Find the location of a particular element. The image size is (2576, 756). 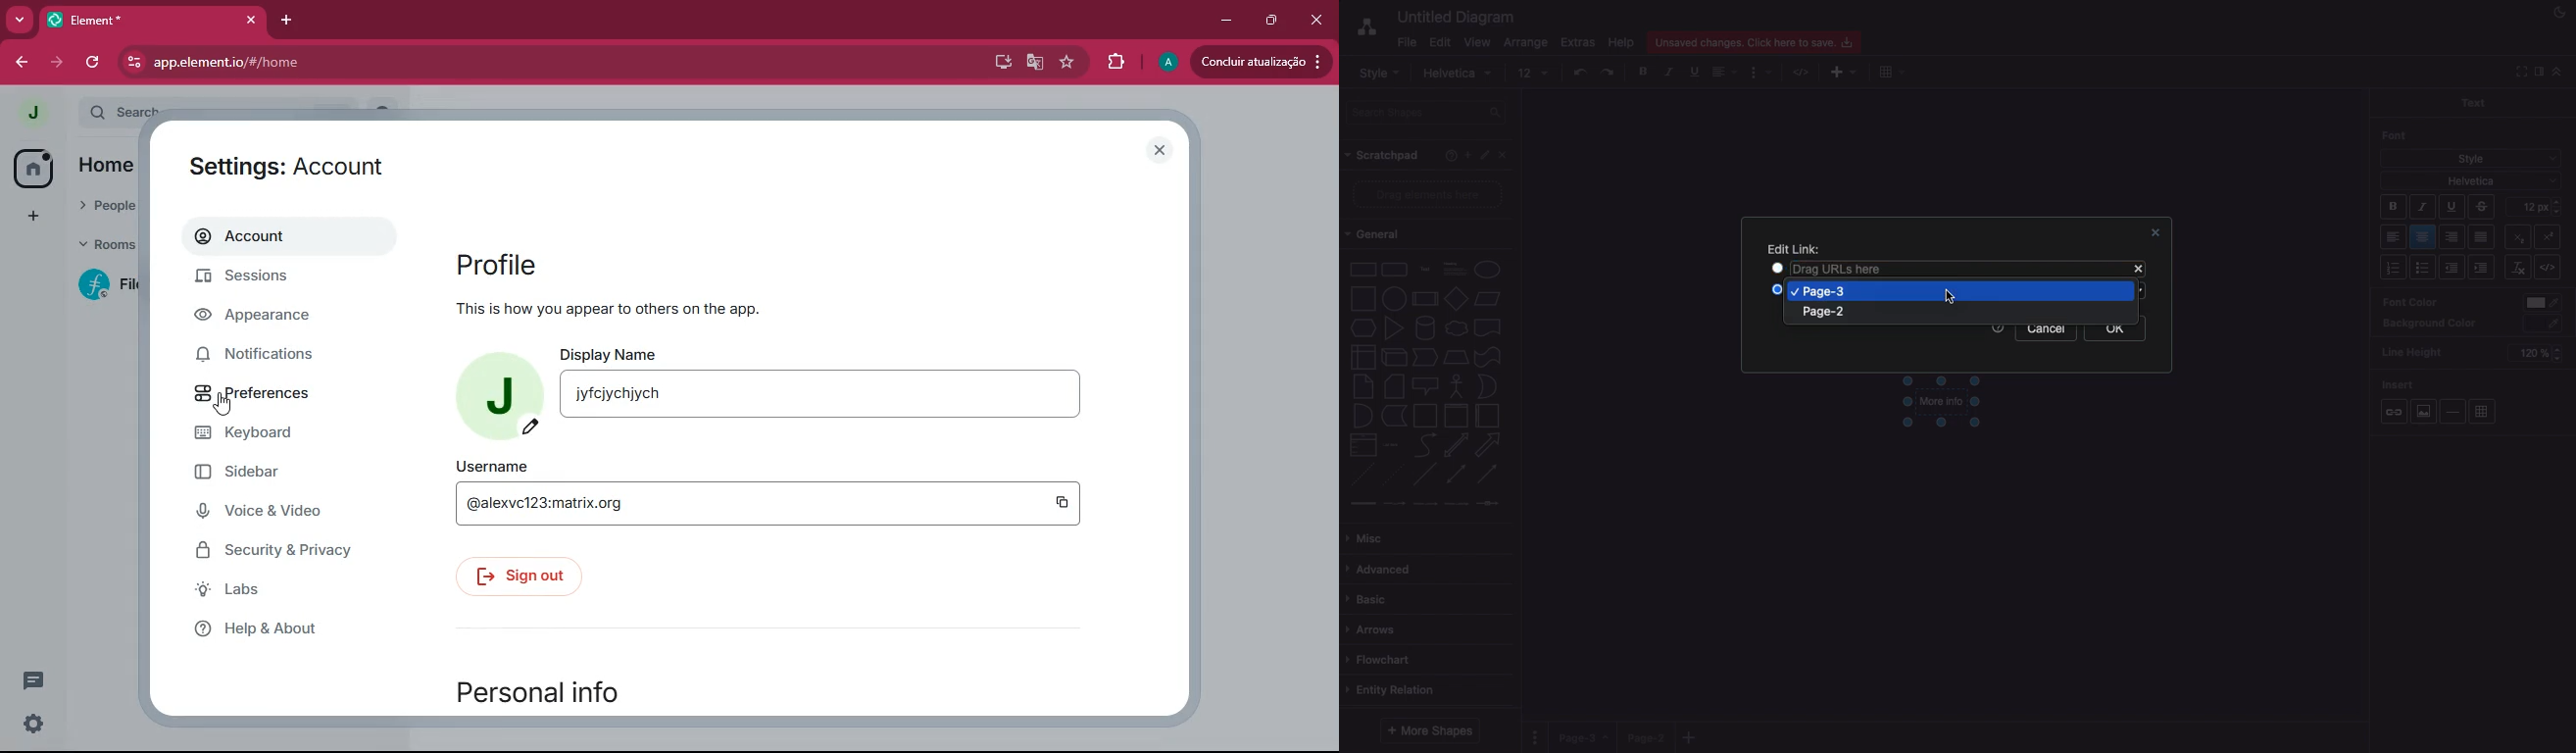

home is located at coordinates (32, 167).